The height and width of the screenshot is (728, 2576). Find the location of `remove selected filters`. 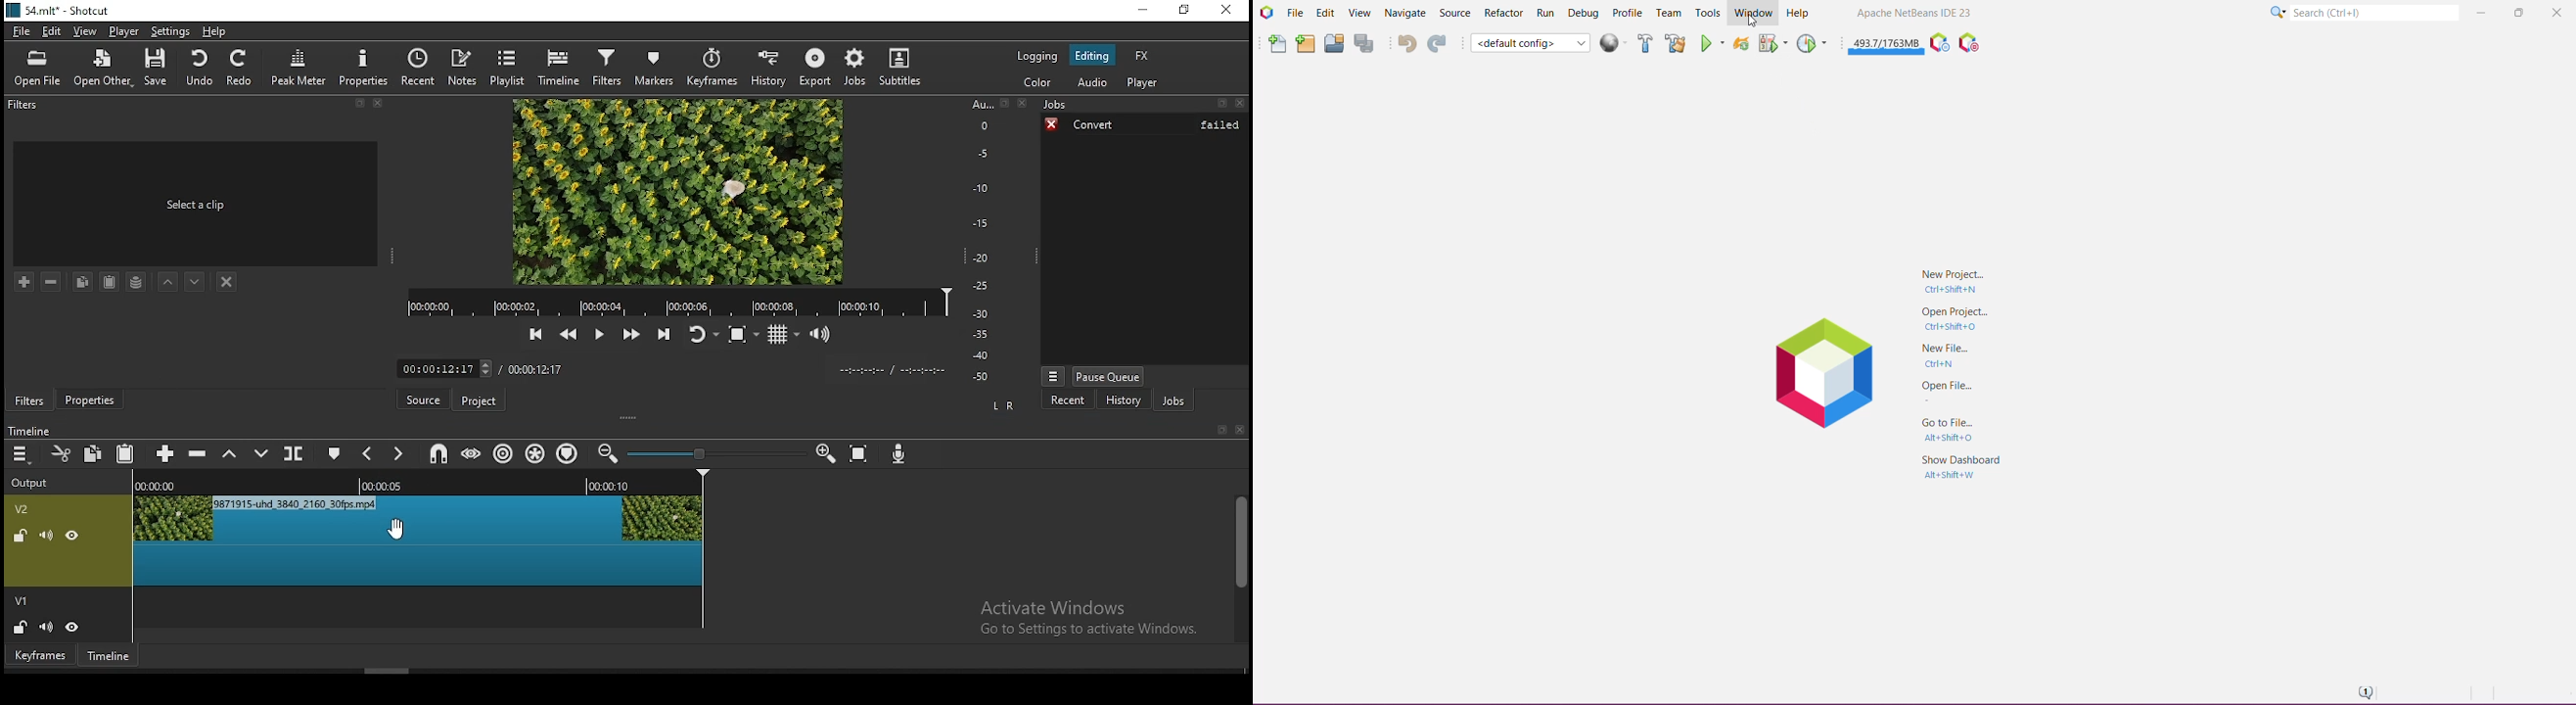

remove selected filters is located at coordinates (54, 280).